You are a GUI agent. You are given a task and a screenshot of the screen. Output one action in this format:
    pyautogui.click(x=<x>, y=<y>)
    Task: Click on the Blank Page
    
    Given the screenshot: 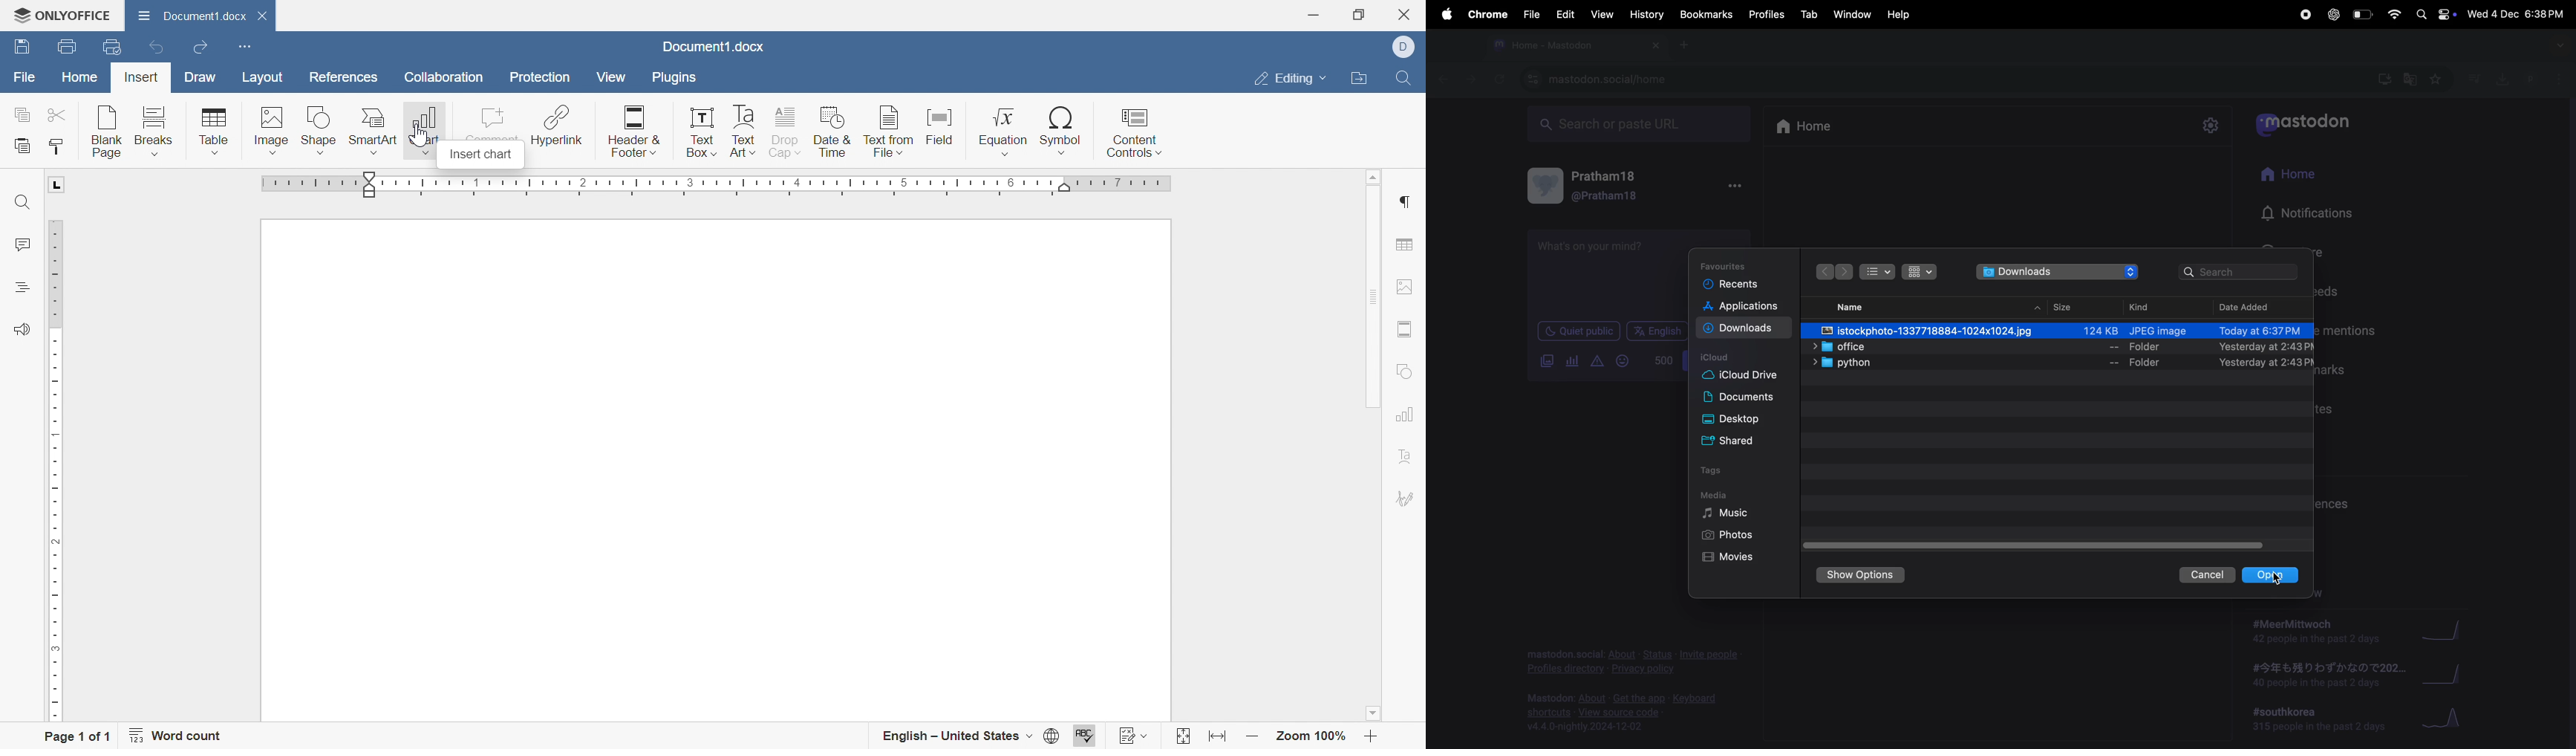 What is the action you would take?
    pyautogui.click(x=107, y=129)
    